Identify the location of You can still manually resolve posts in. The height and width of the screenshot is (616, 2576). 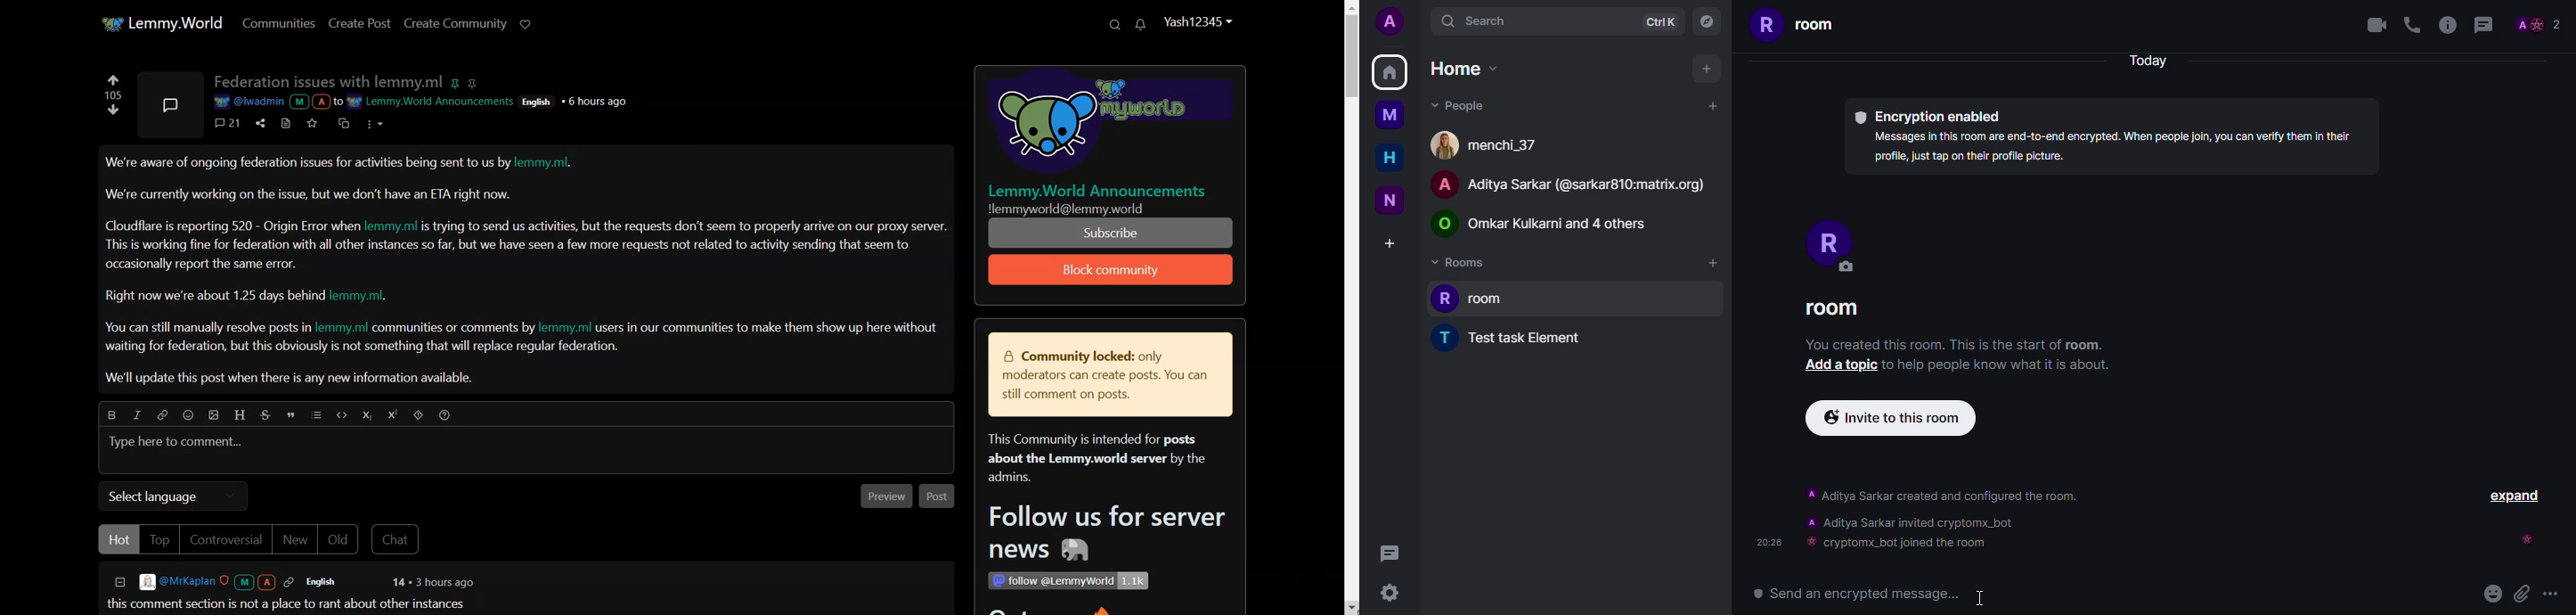
(206, 329).